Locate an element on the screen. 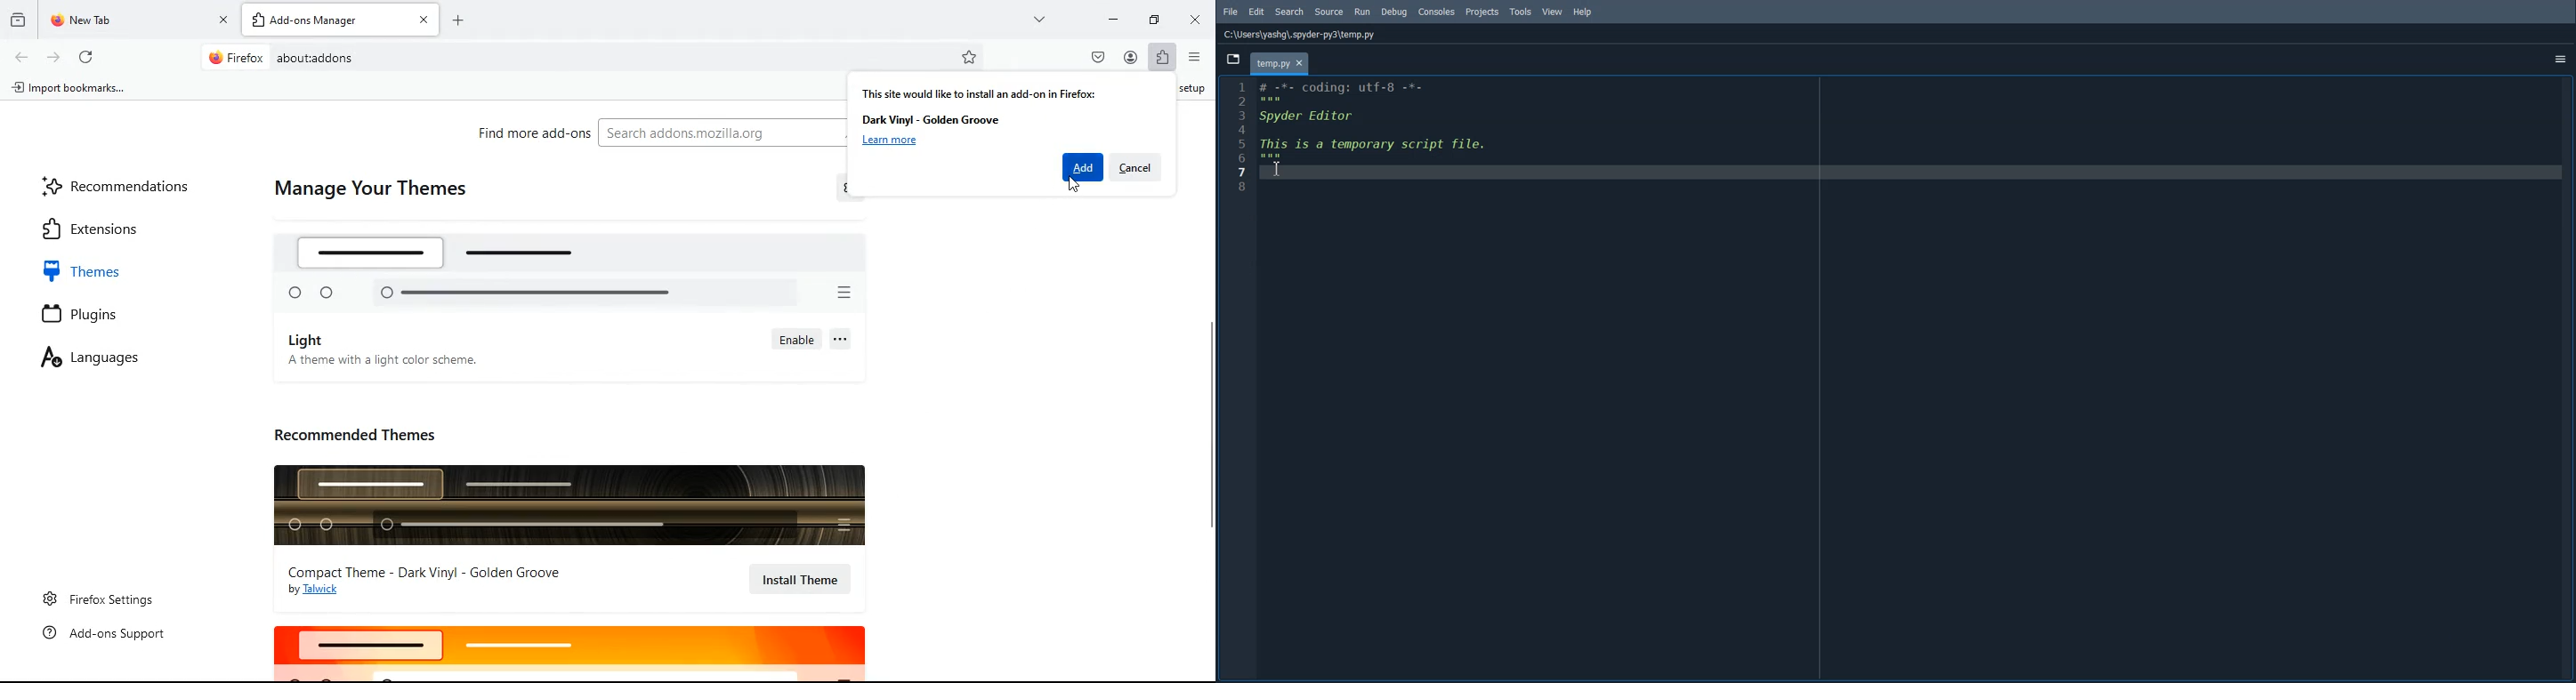 The height and width of the screenshot is (700, 2576). languages is located at coordinates (106, 360).